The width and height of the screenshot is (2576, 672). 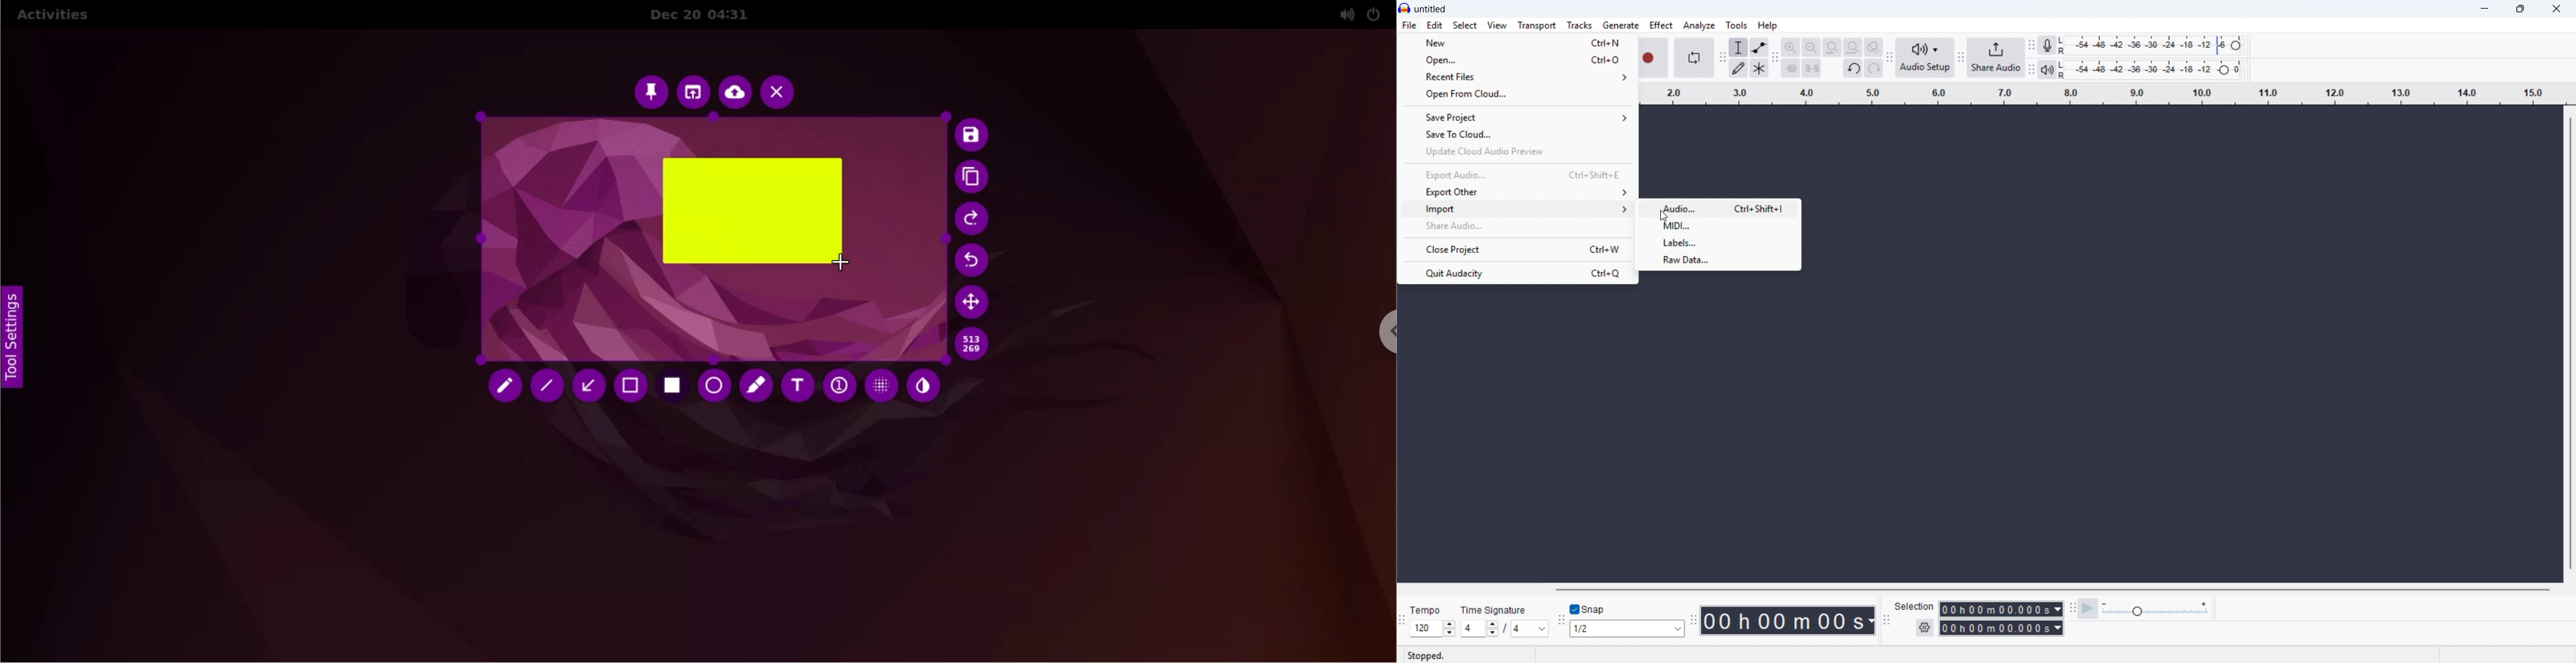 What do you see at coordinates (2088, 608) in the screenshot?
I see `Play at speed ` at bounding box center [2088, 608].